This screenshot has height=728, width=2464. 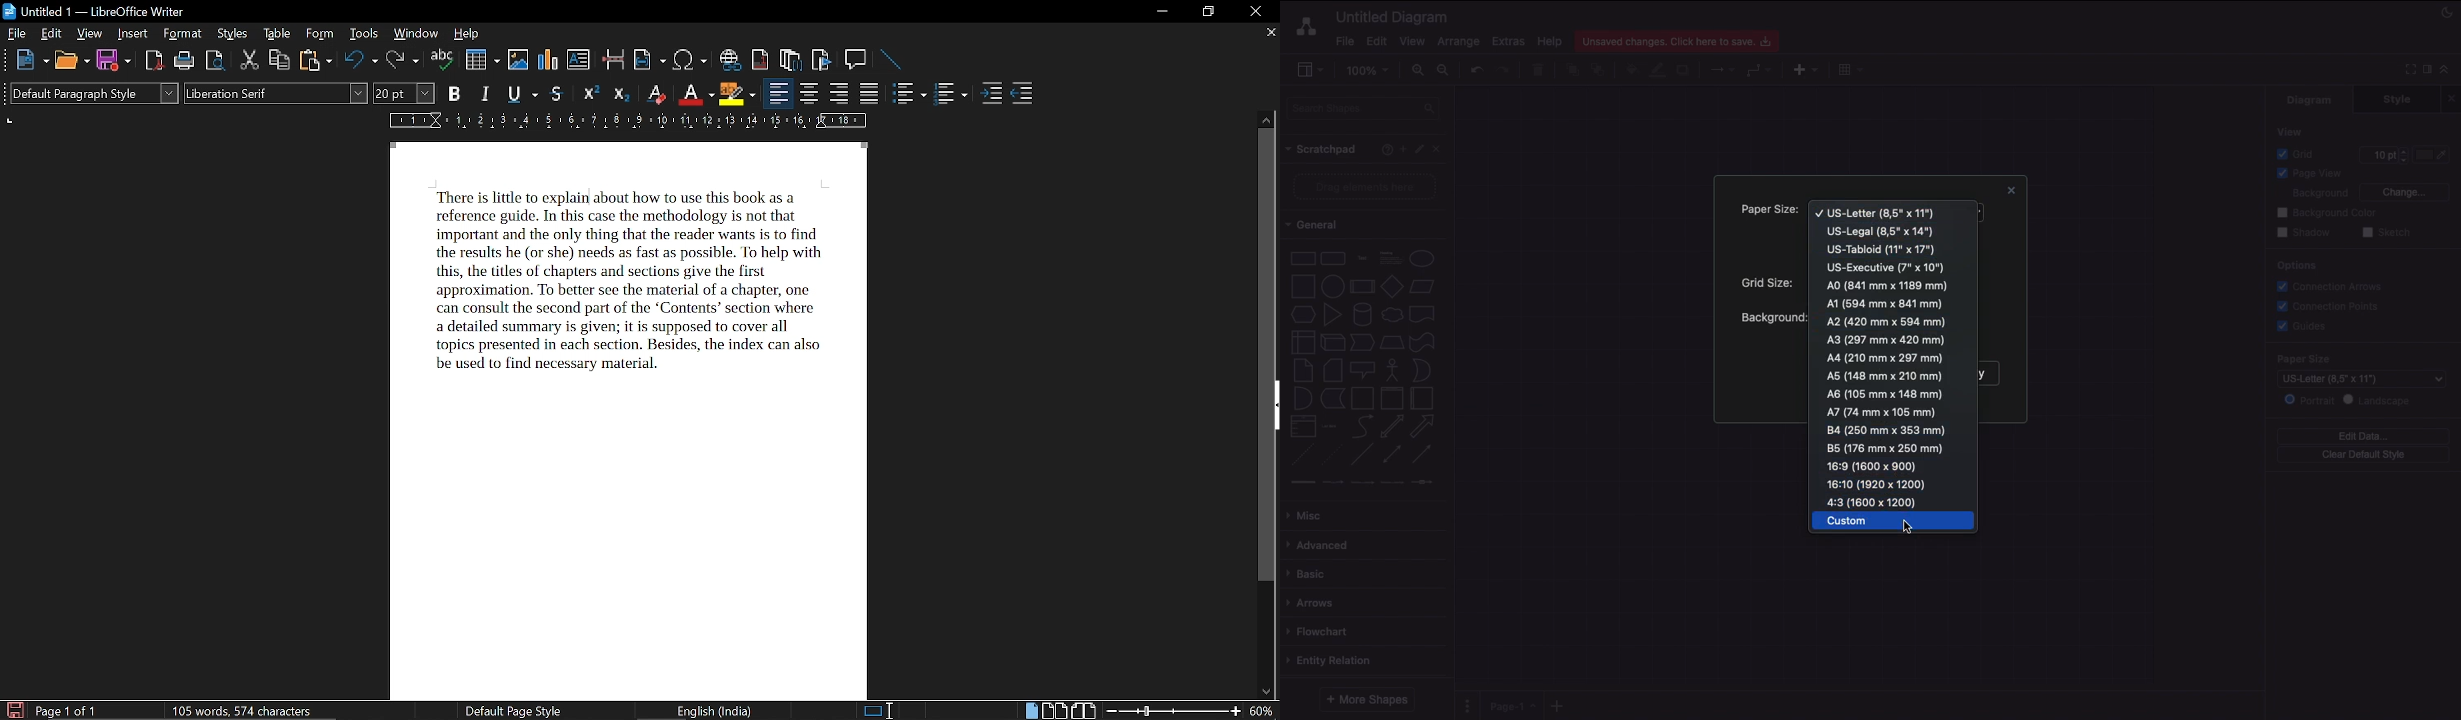 What do you see at coordinates (2449, 11) in the screenshot?
I see `Night mode ` at bounding box center [2449, 11].